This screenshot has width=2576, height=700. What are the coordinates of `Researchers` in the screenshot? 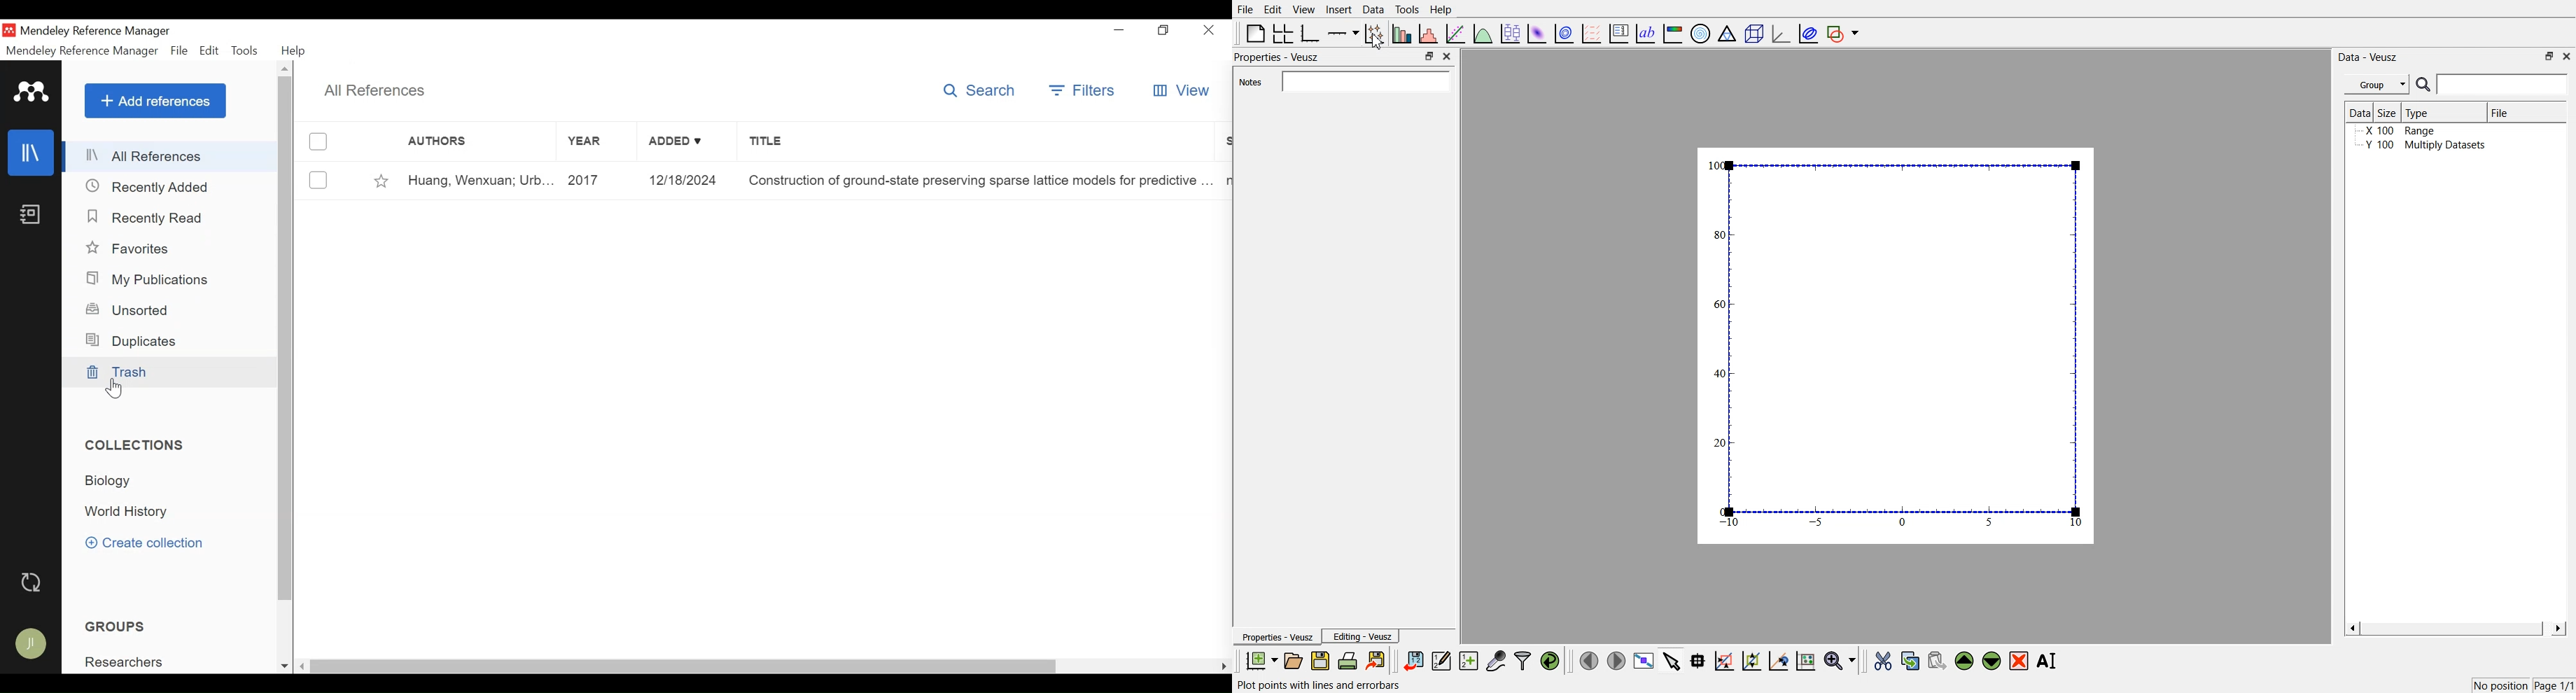 It's located at (130, 662).